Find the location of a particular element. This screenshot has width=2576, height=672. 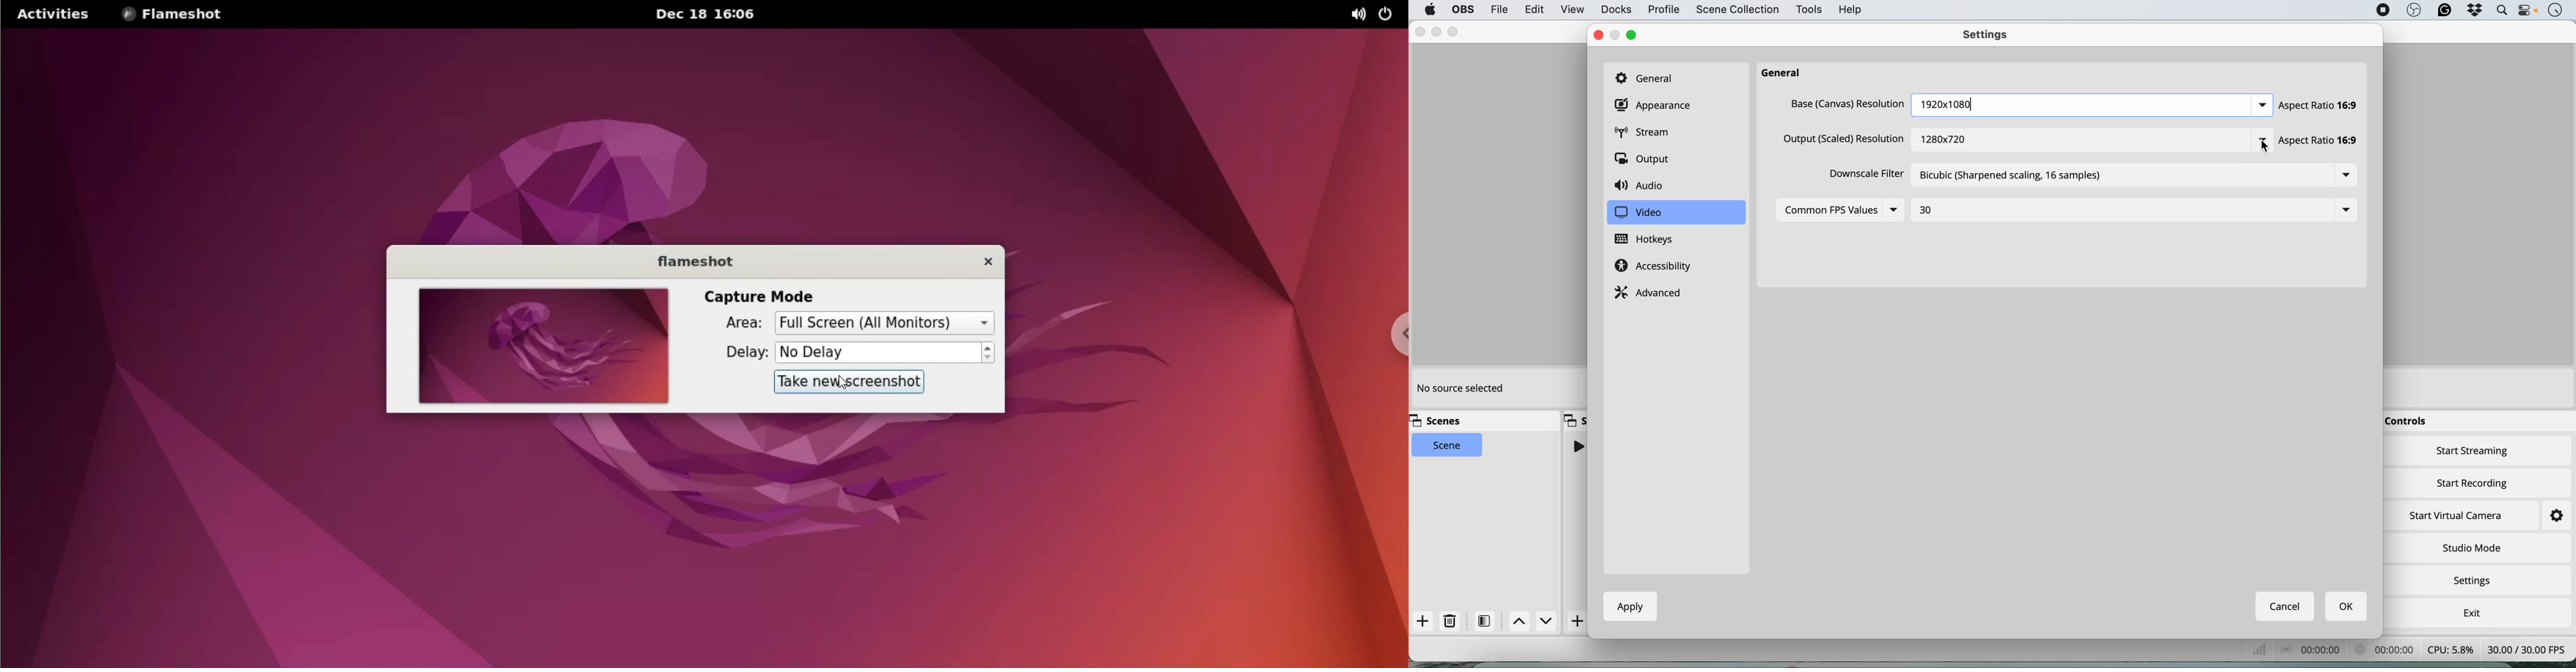

controls is located at coordinates (2410, 422).